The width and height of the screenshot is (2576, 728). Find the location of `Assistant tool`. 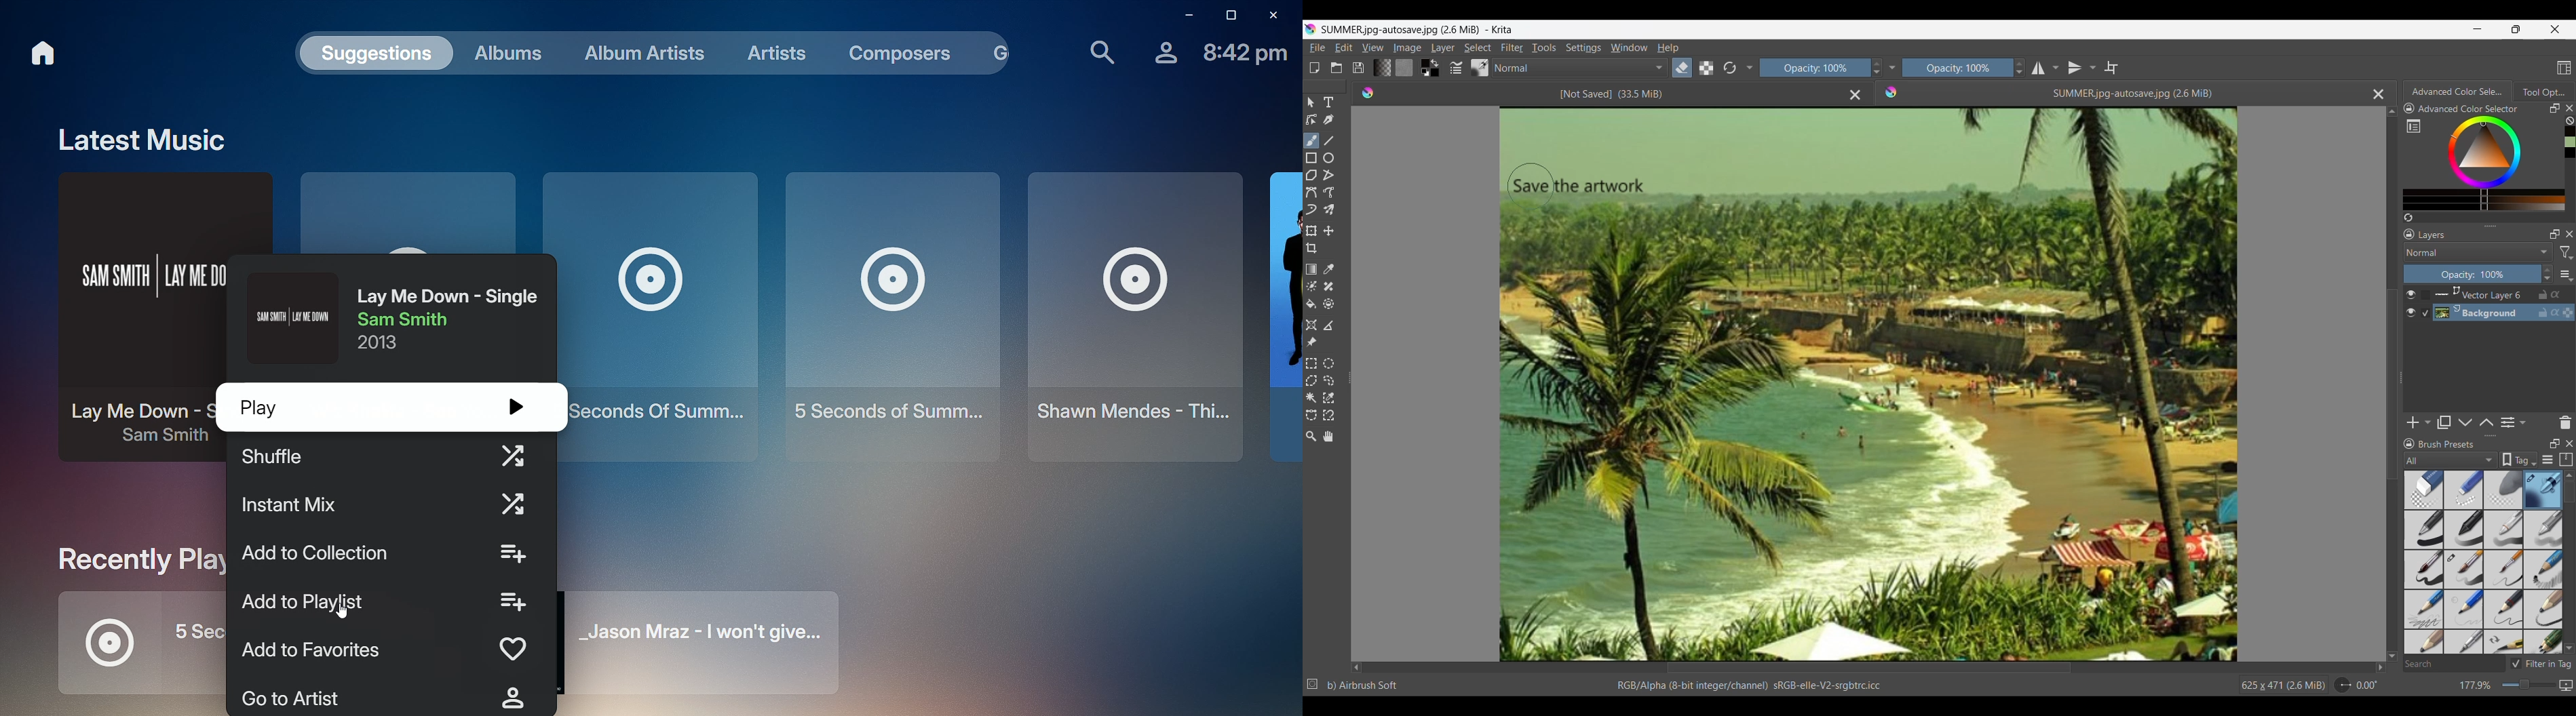

Assistant tool is located at coordinates (1311, 325).